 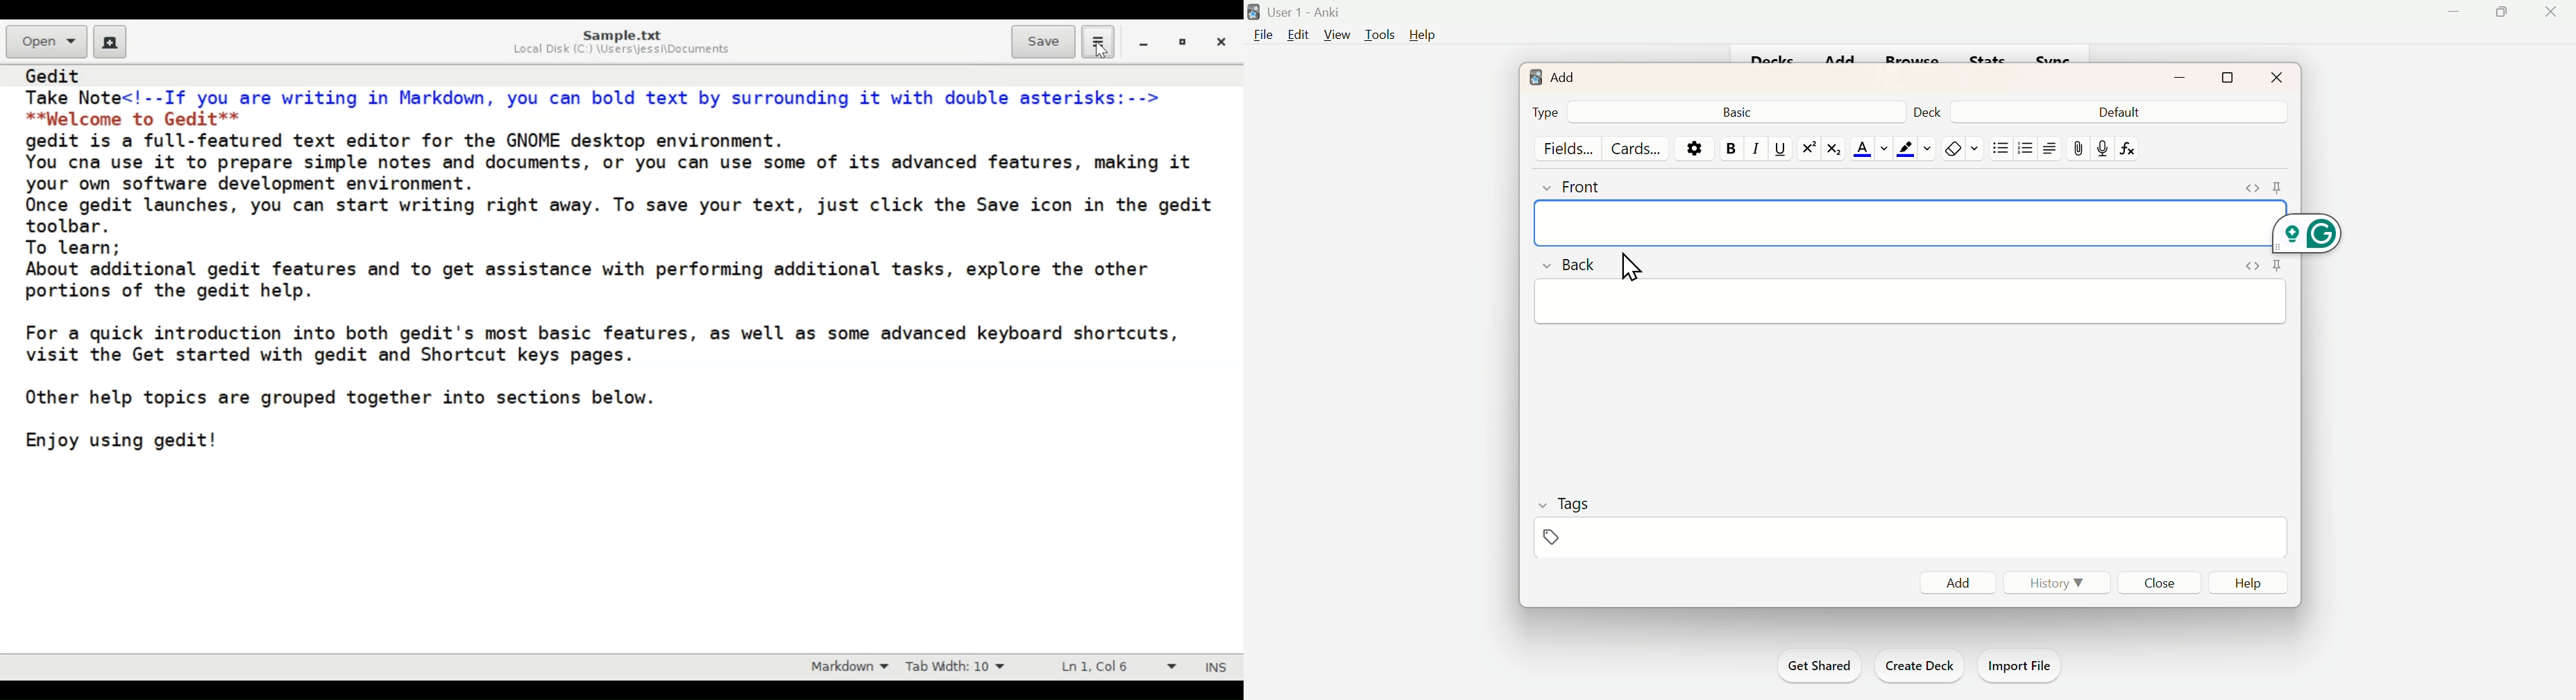 What do you see at coordinates (1262, 38) in the screenshot?
I see `File` at bounding box center [1262, 38].